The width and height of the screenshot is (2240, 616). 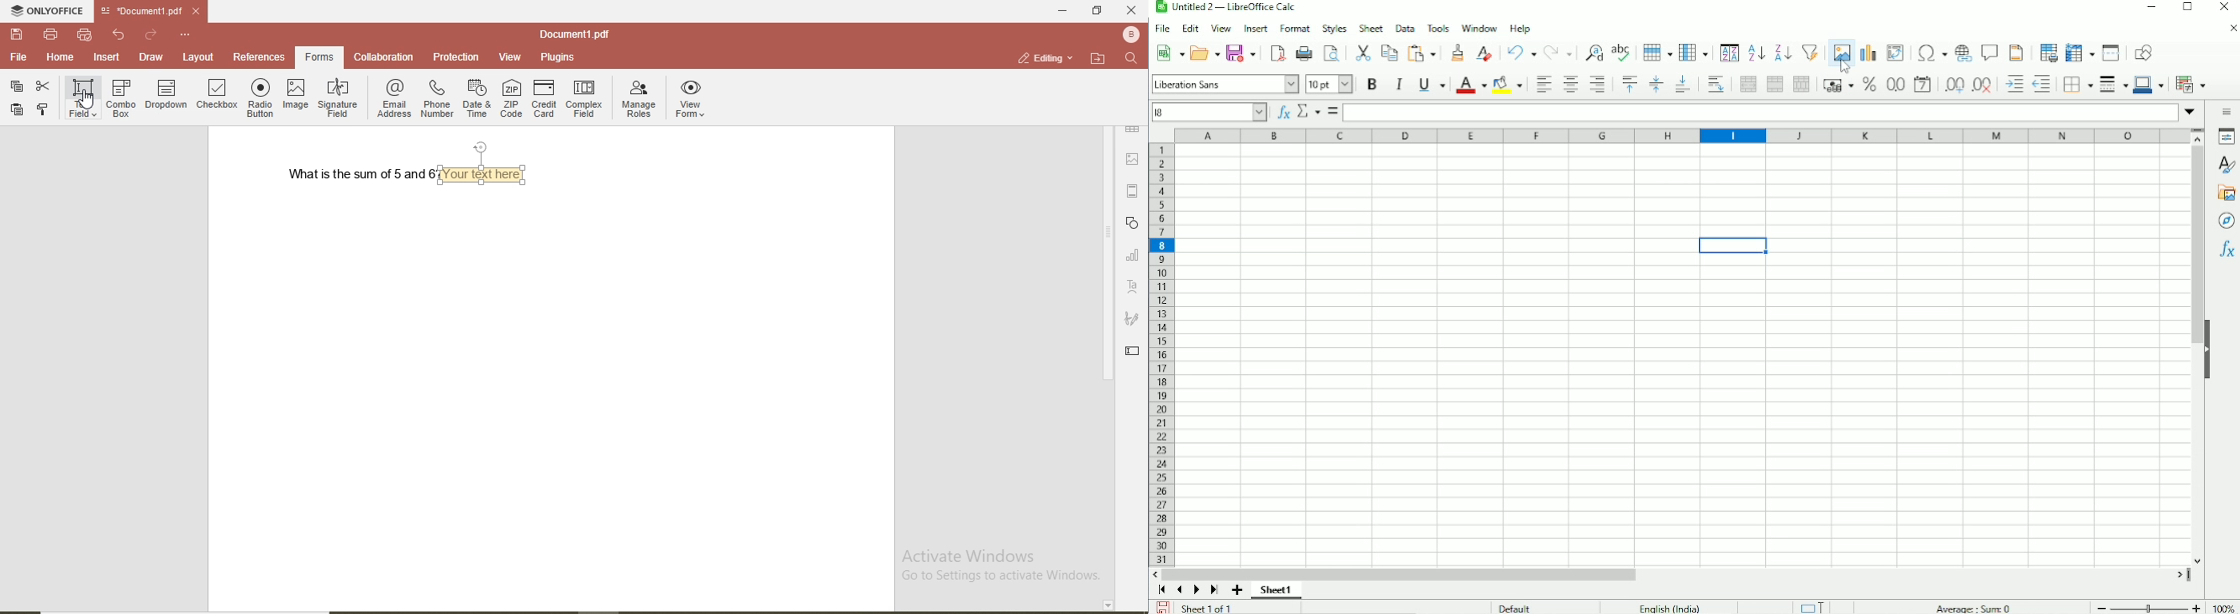 What do you see at coordinates (1438, 27) in the screenshot?
I see `Tools` at bounding box center [1438, 27].